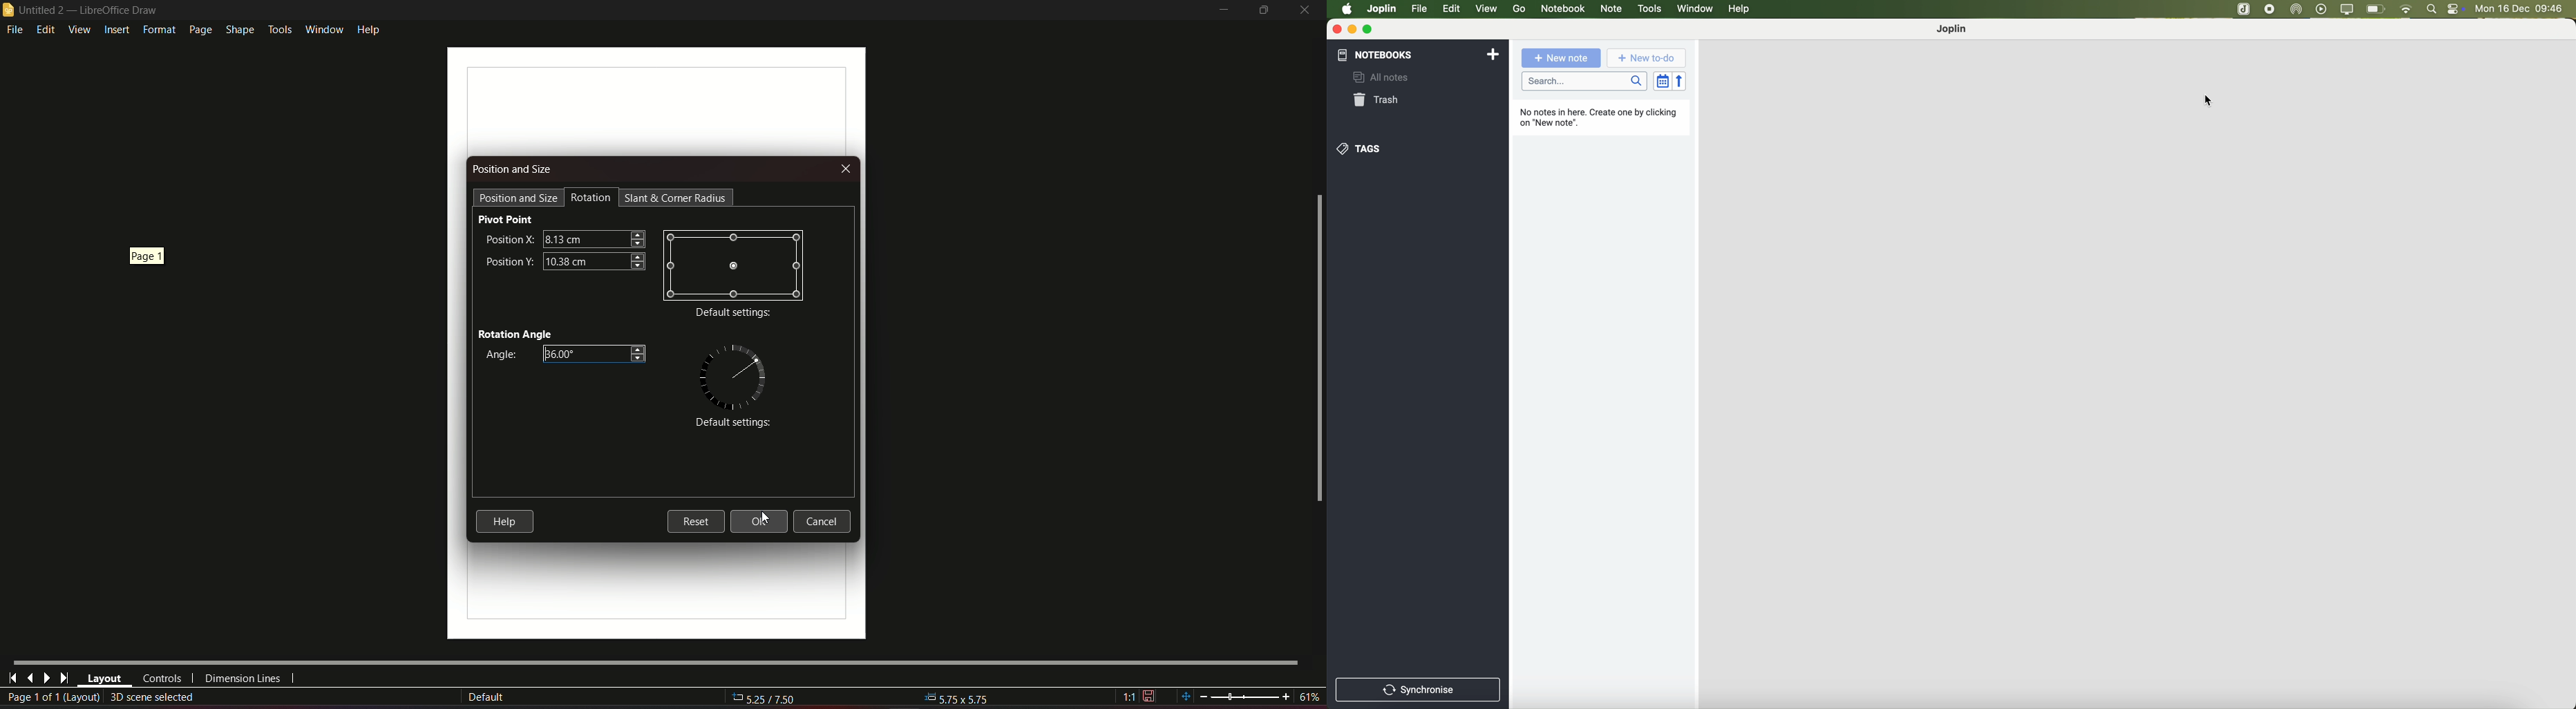  Describe the element at coordinates (161, 679) in the screenshot. I see `controls` at that location.